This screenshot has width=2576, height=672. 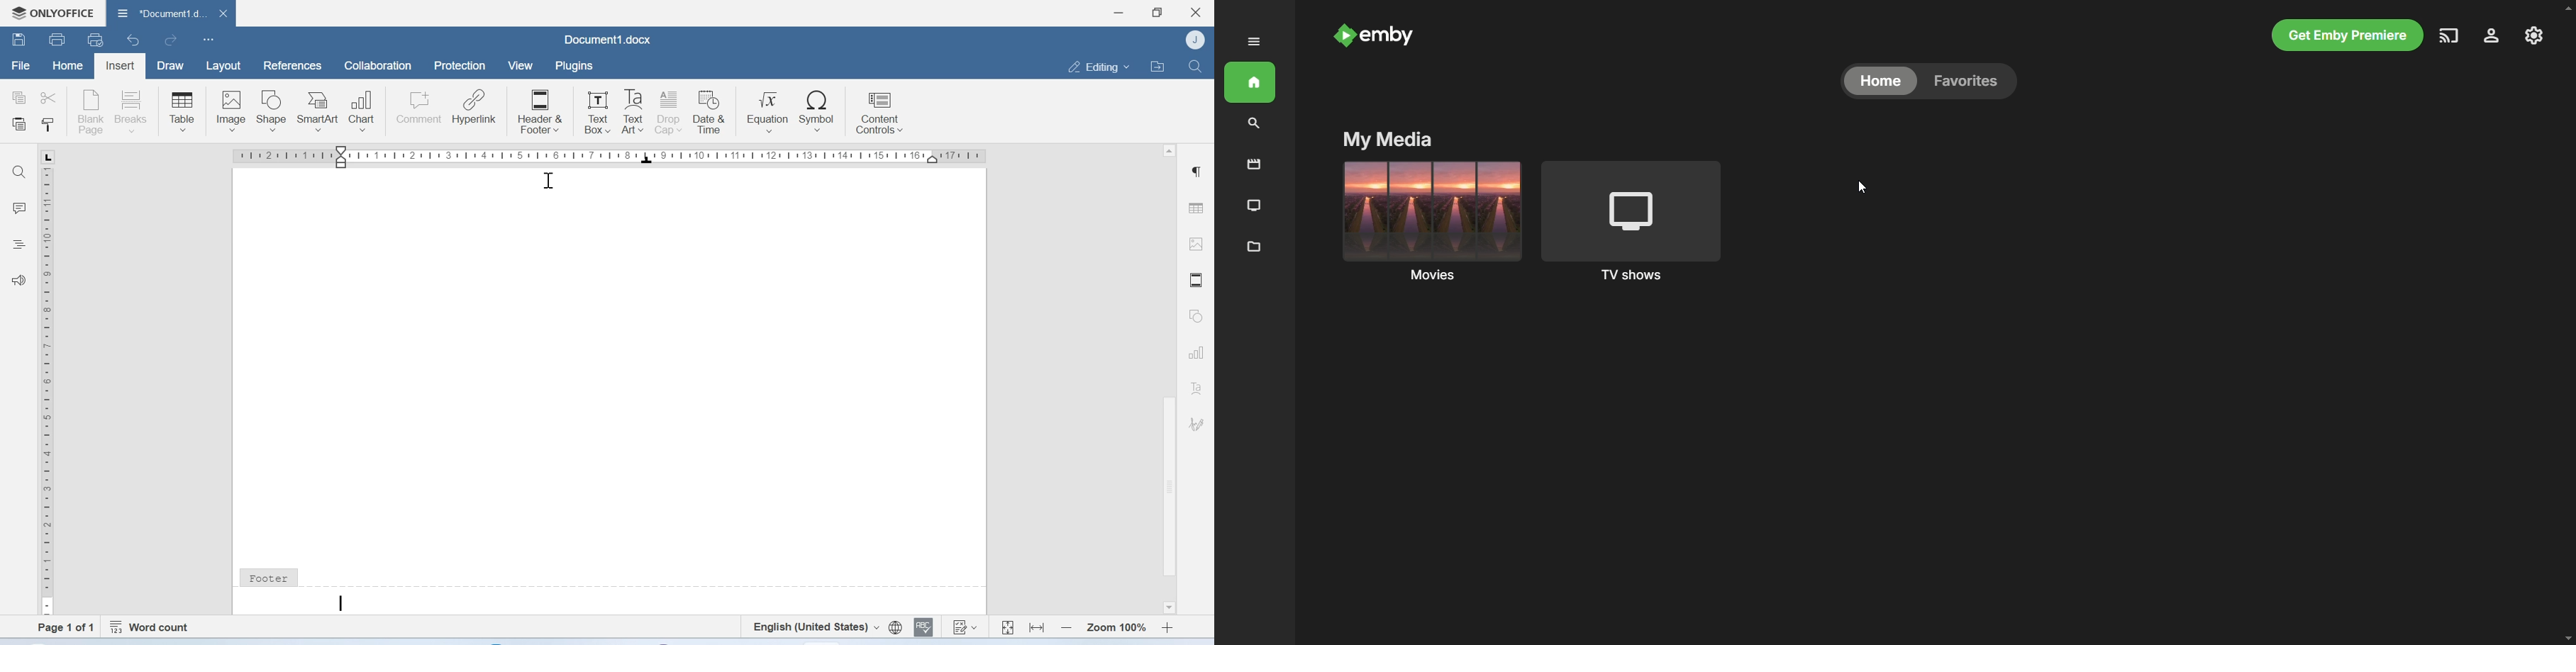 I want to click on Set document language, so click(x=895, y=628).